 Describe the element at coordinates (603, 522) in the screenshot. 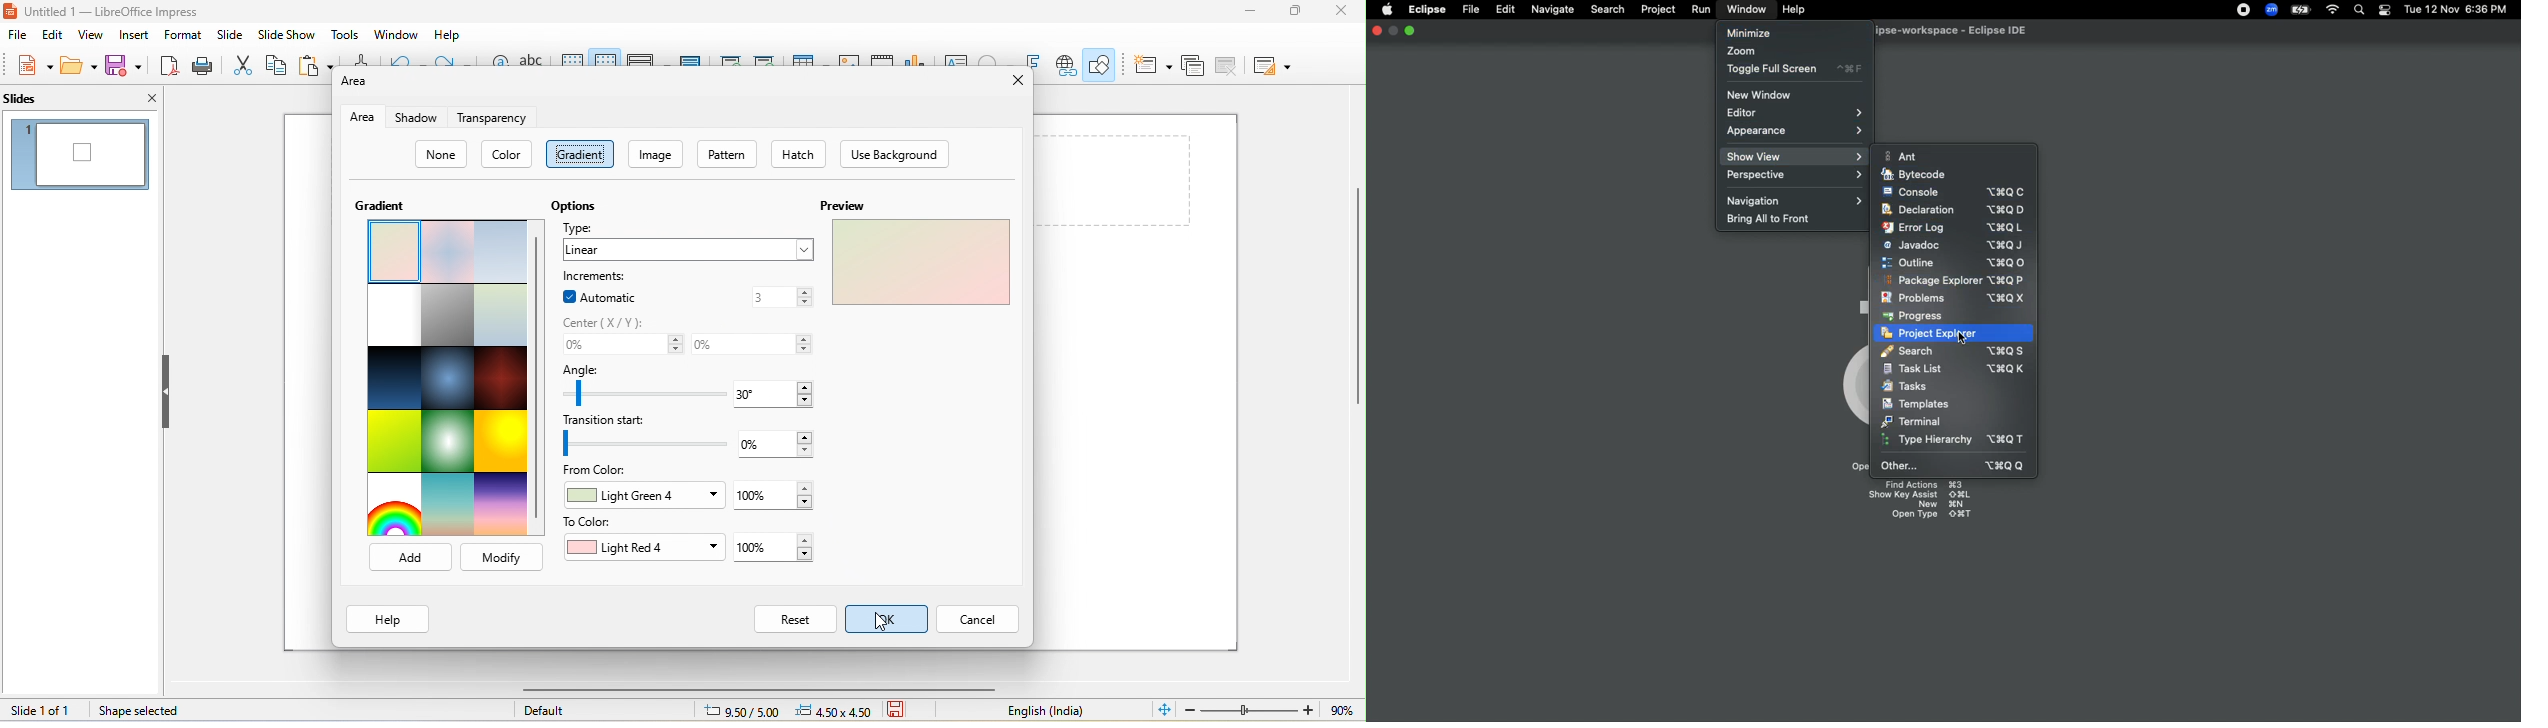

I see `to color` at that location.